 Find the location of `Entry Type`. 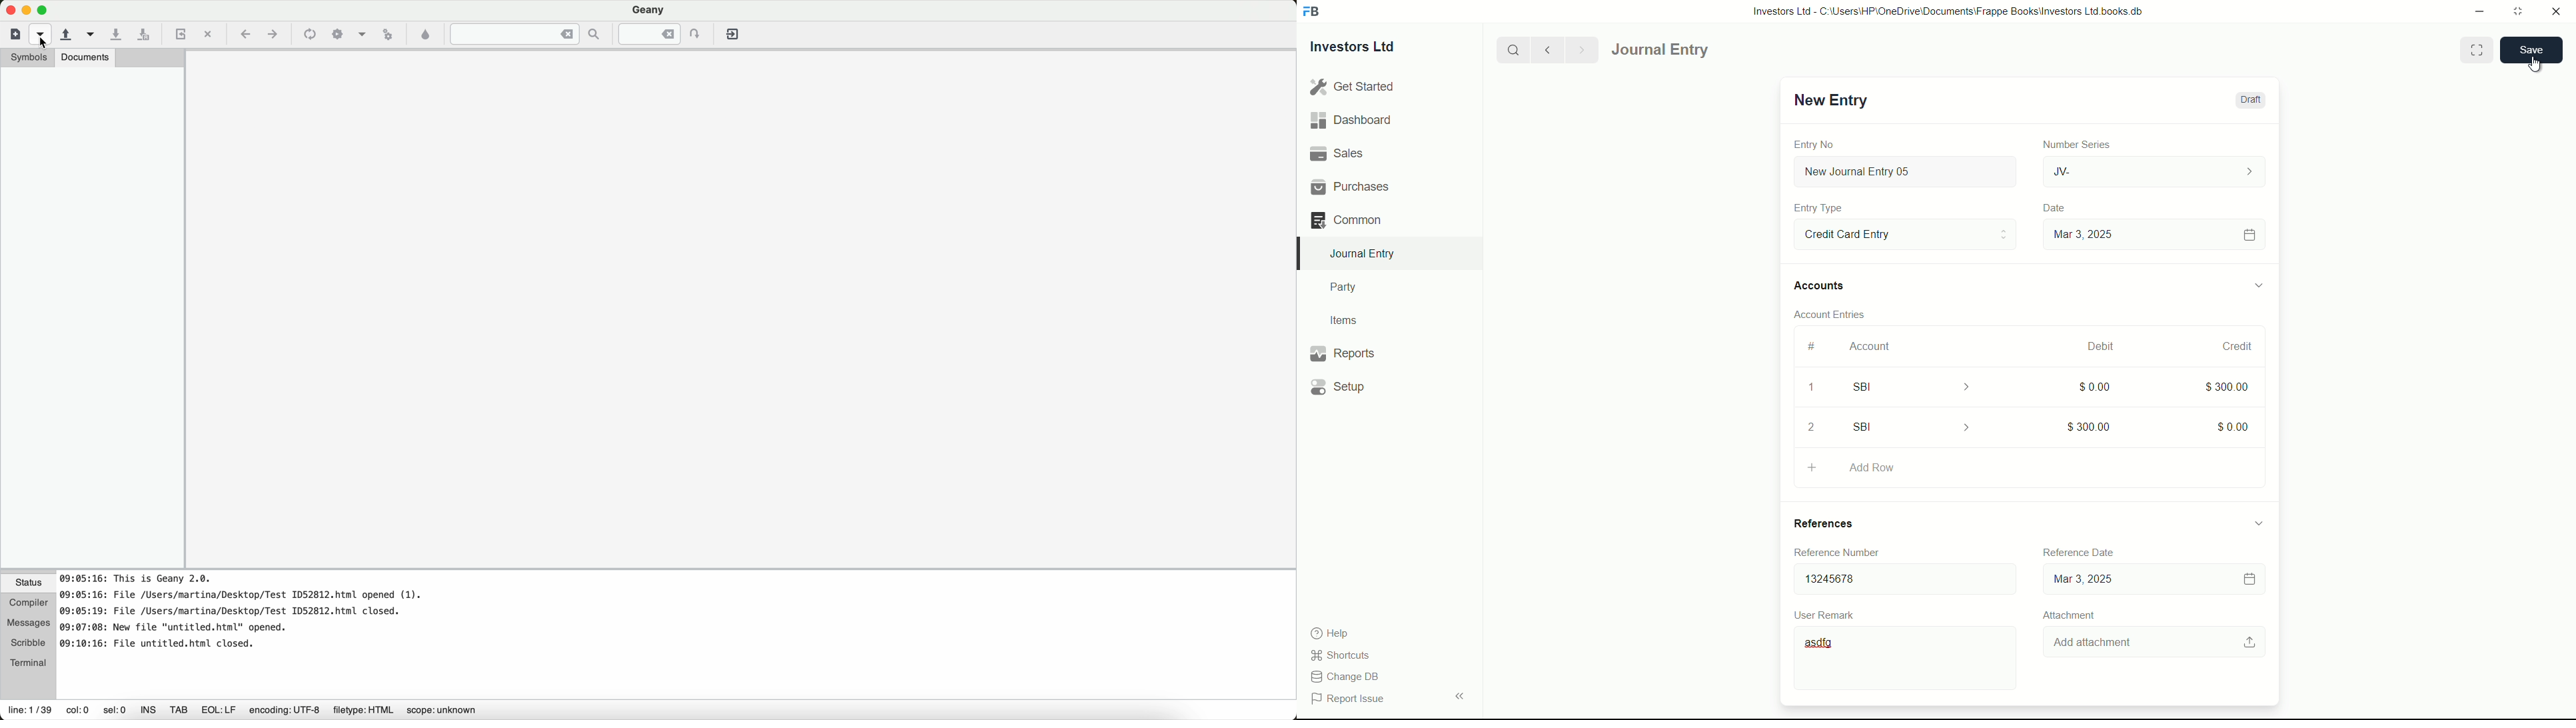

Entry Type is located at coordinates (1904, 233).